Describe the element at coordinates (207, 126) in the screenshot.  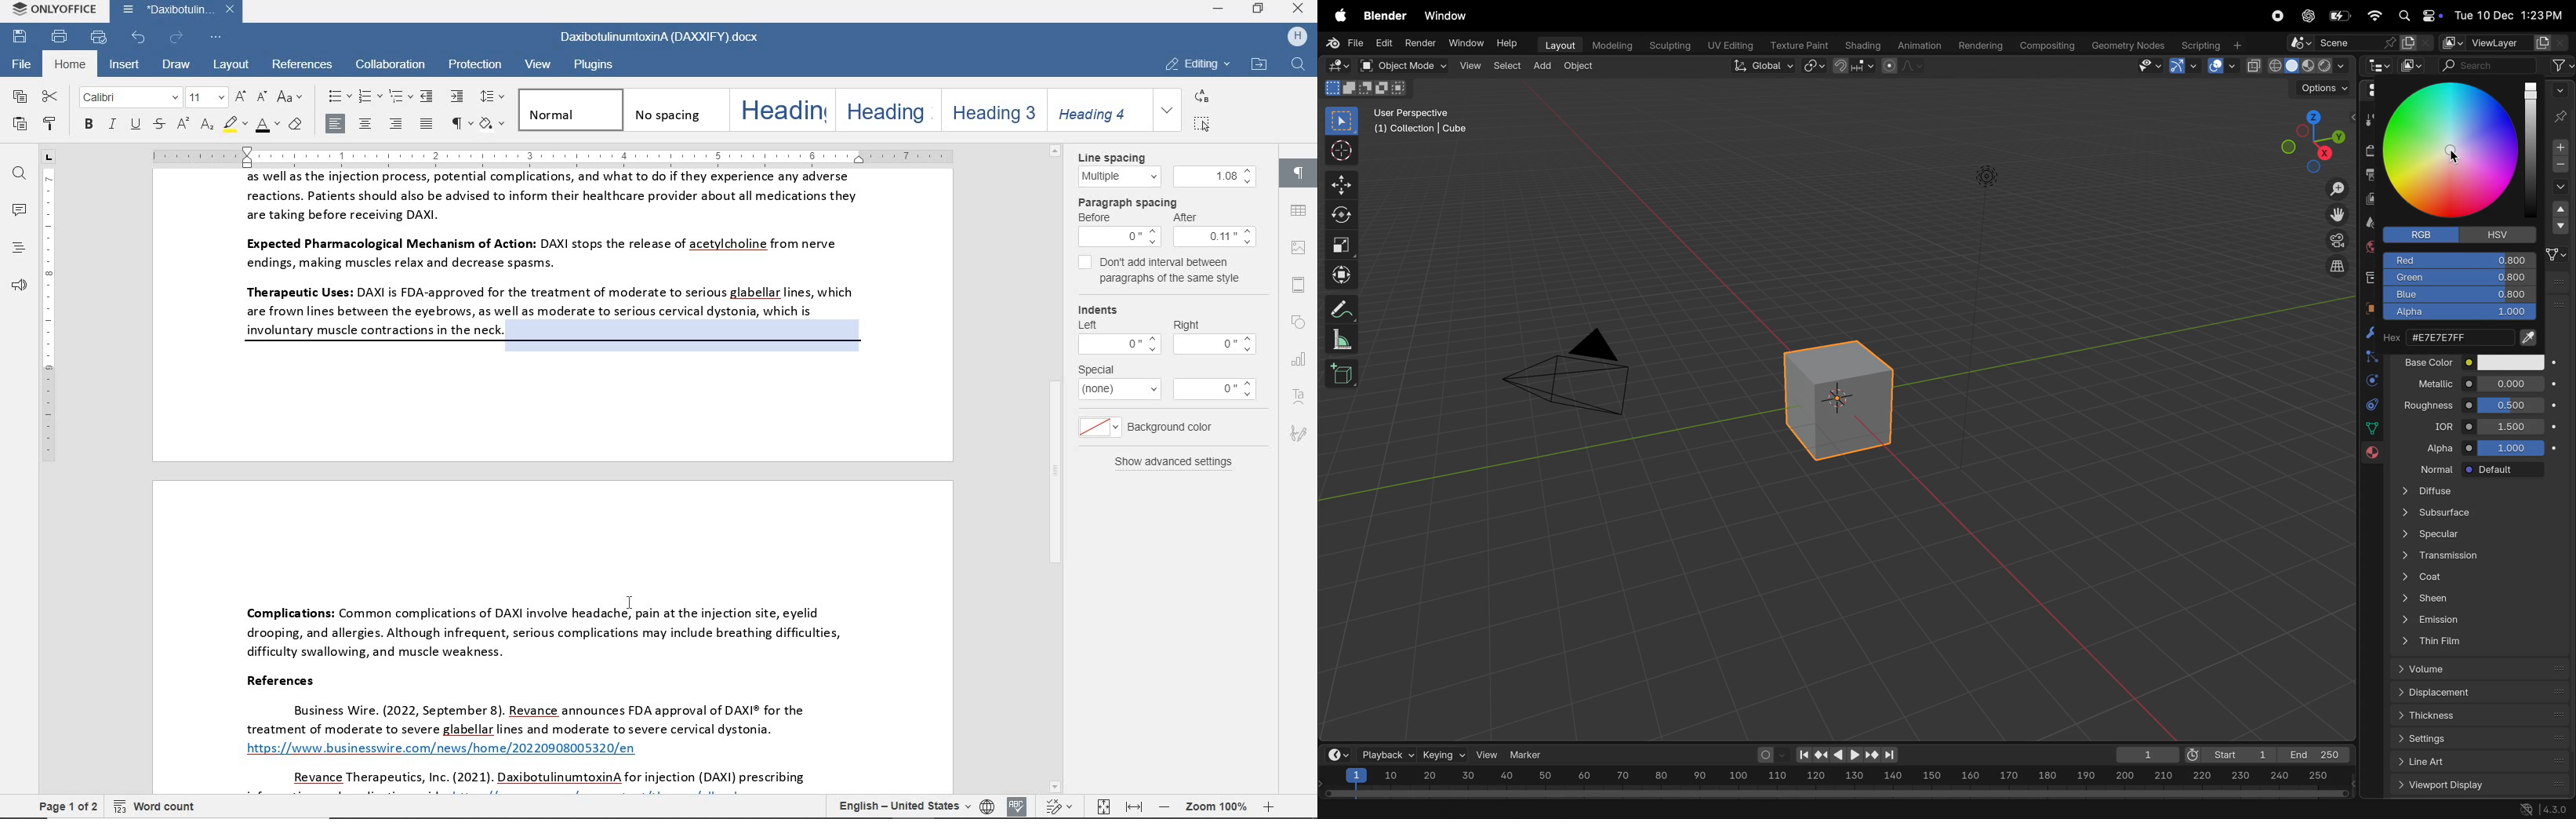
I see `subscript` at that location.